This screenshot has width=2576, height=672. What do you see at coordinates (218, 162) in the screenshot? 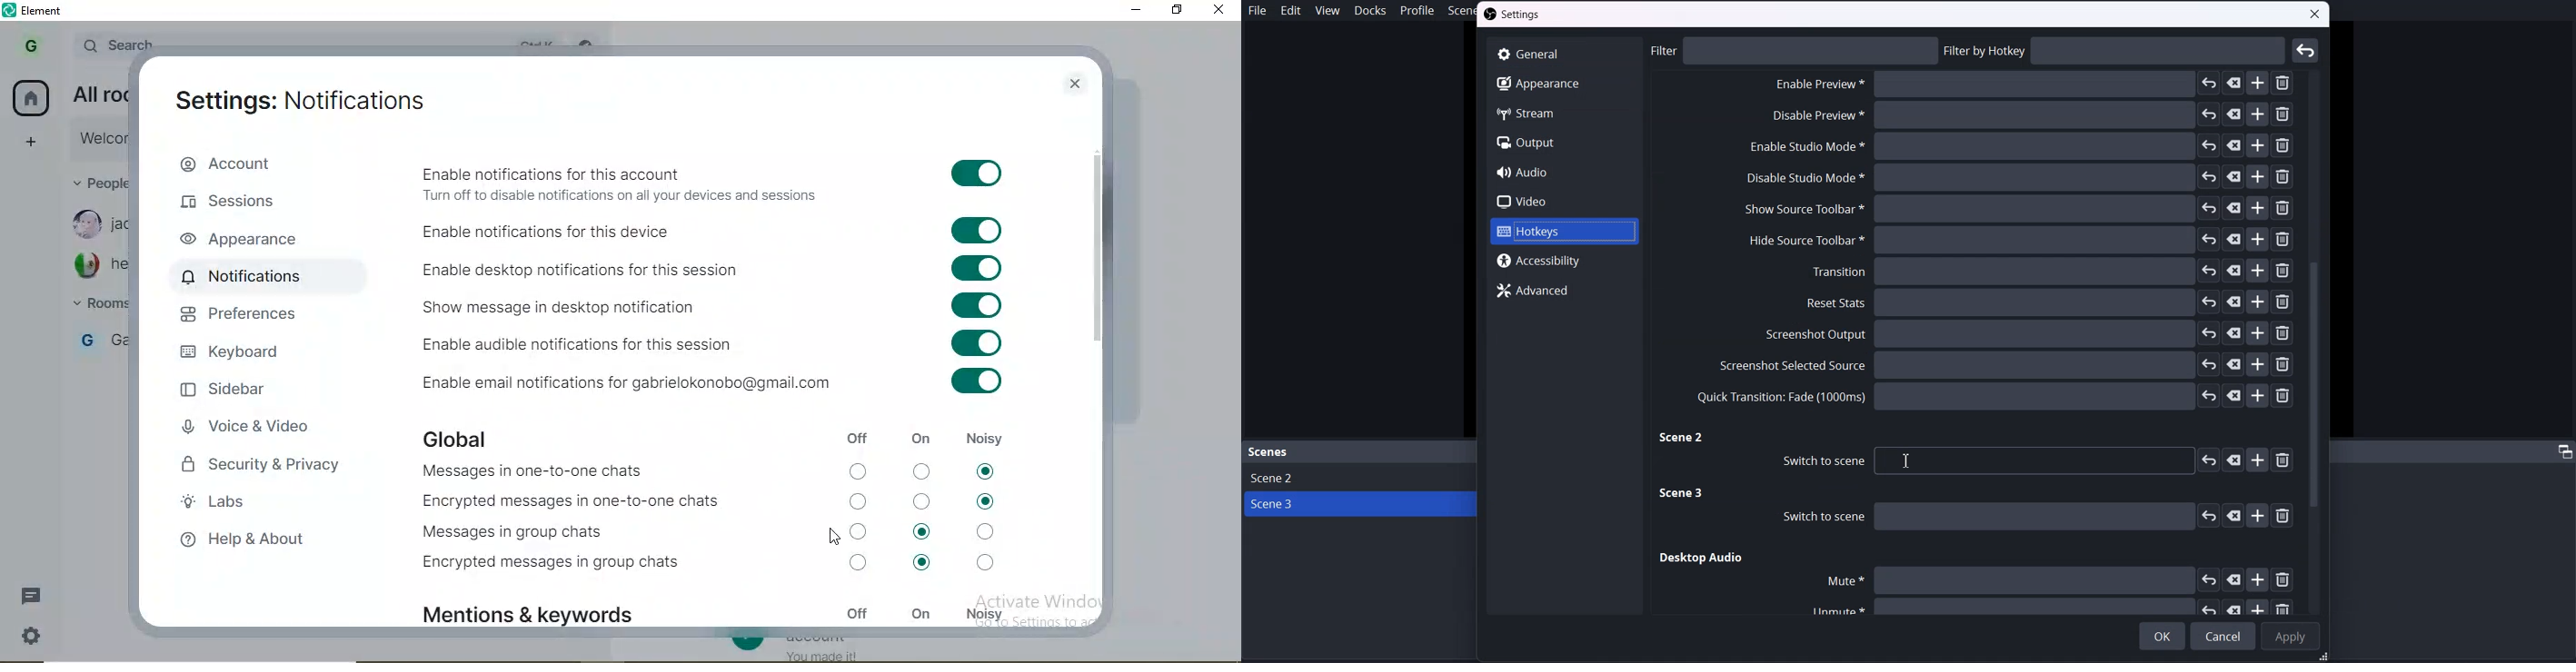
I see `account` at bounding box center [218, 162].